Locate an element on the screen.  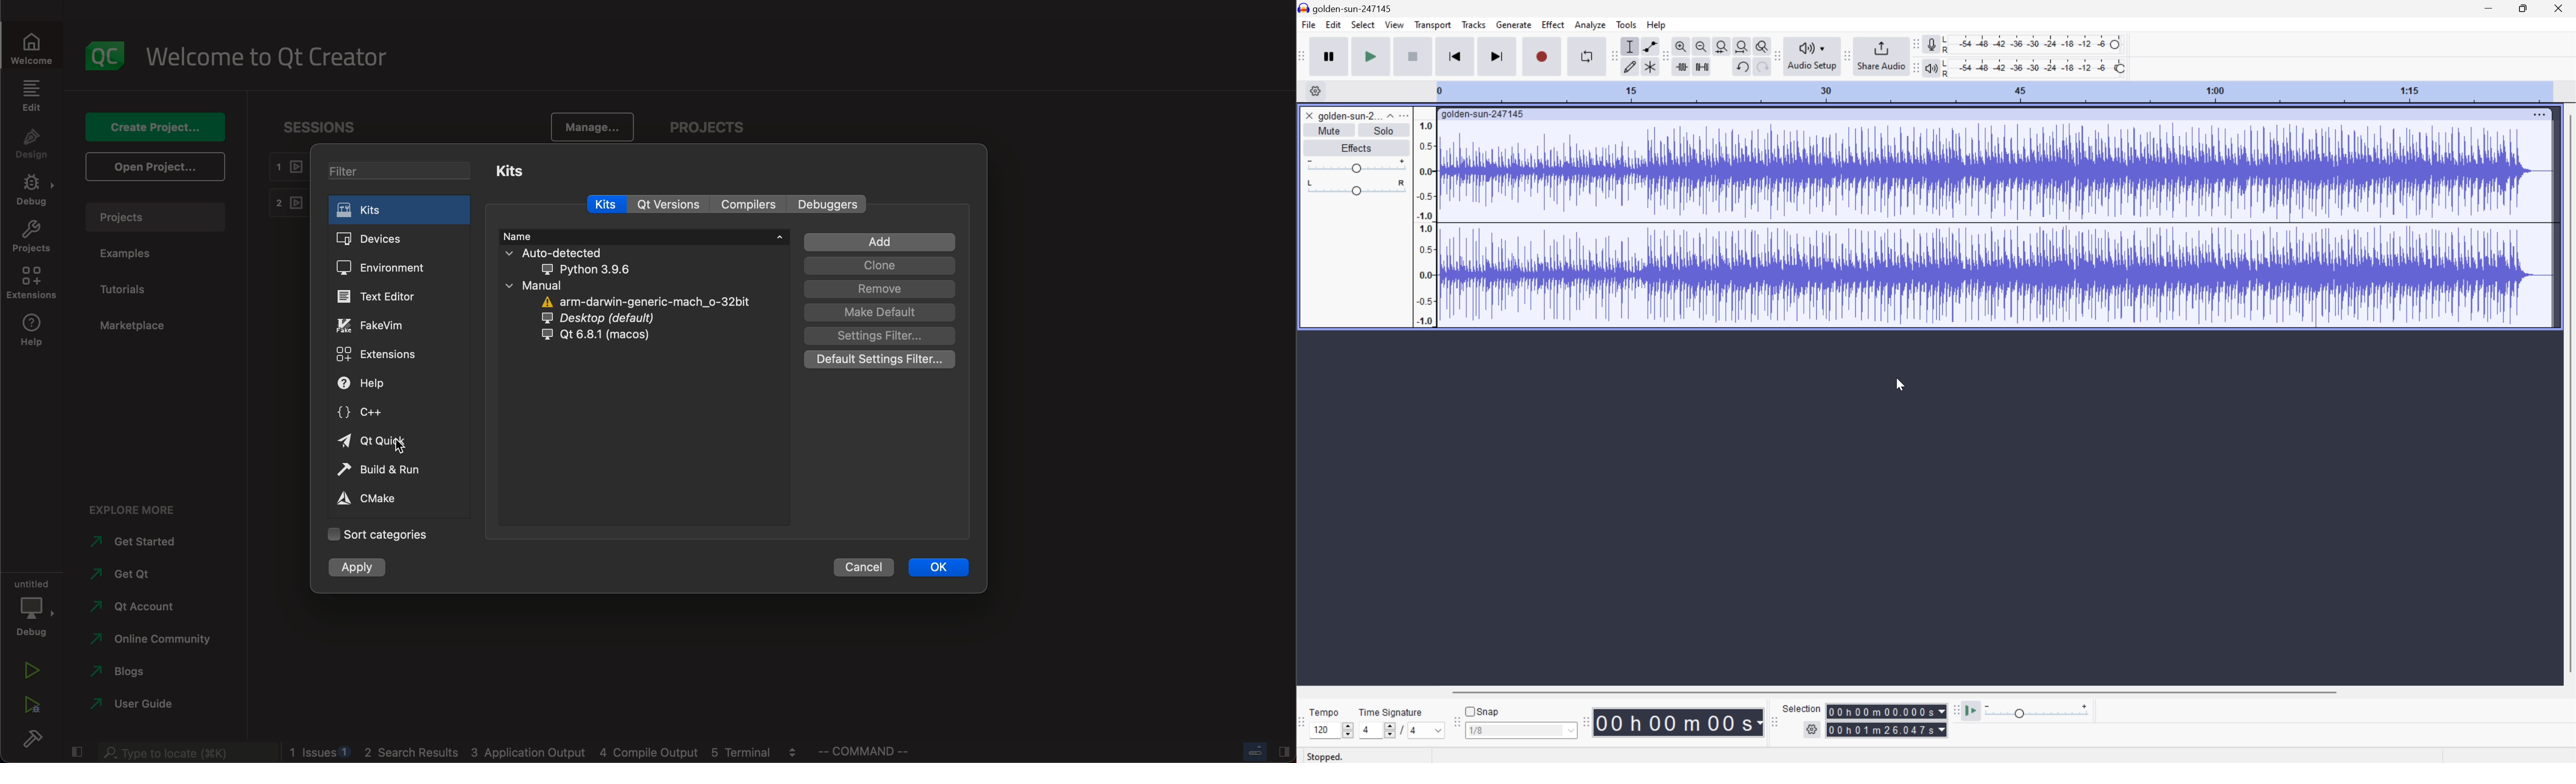
Scroll Bar is located at coordinates (2568, 392).